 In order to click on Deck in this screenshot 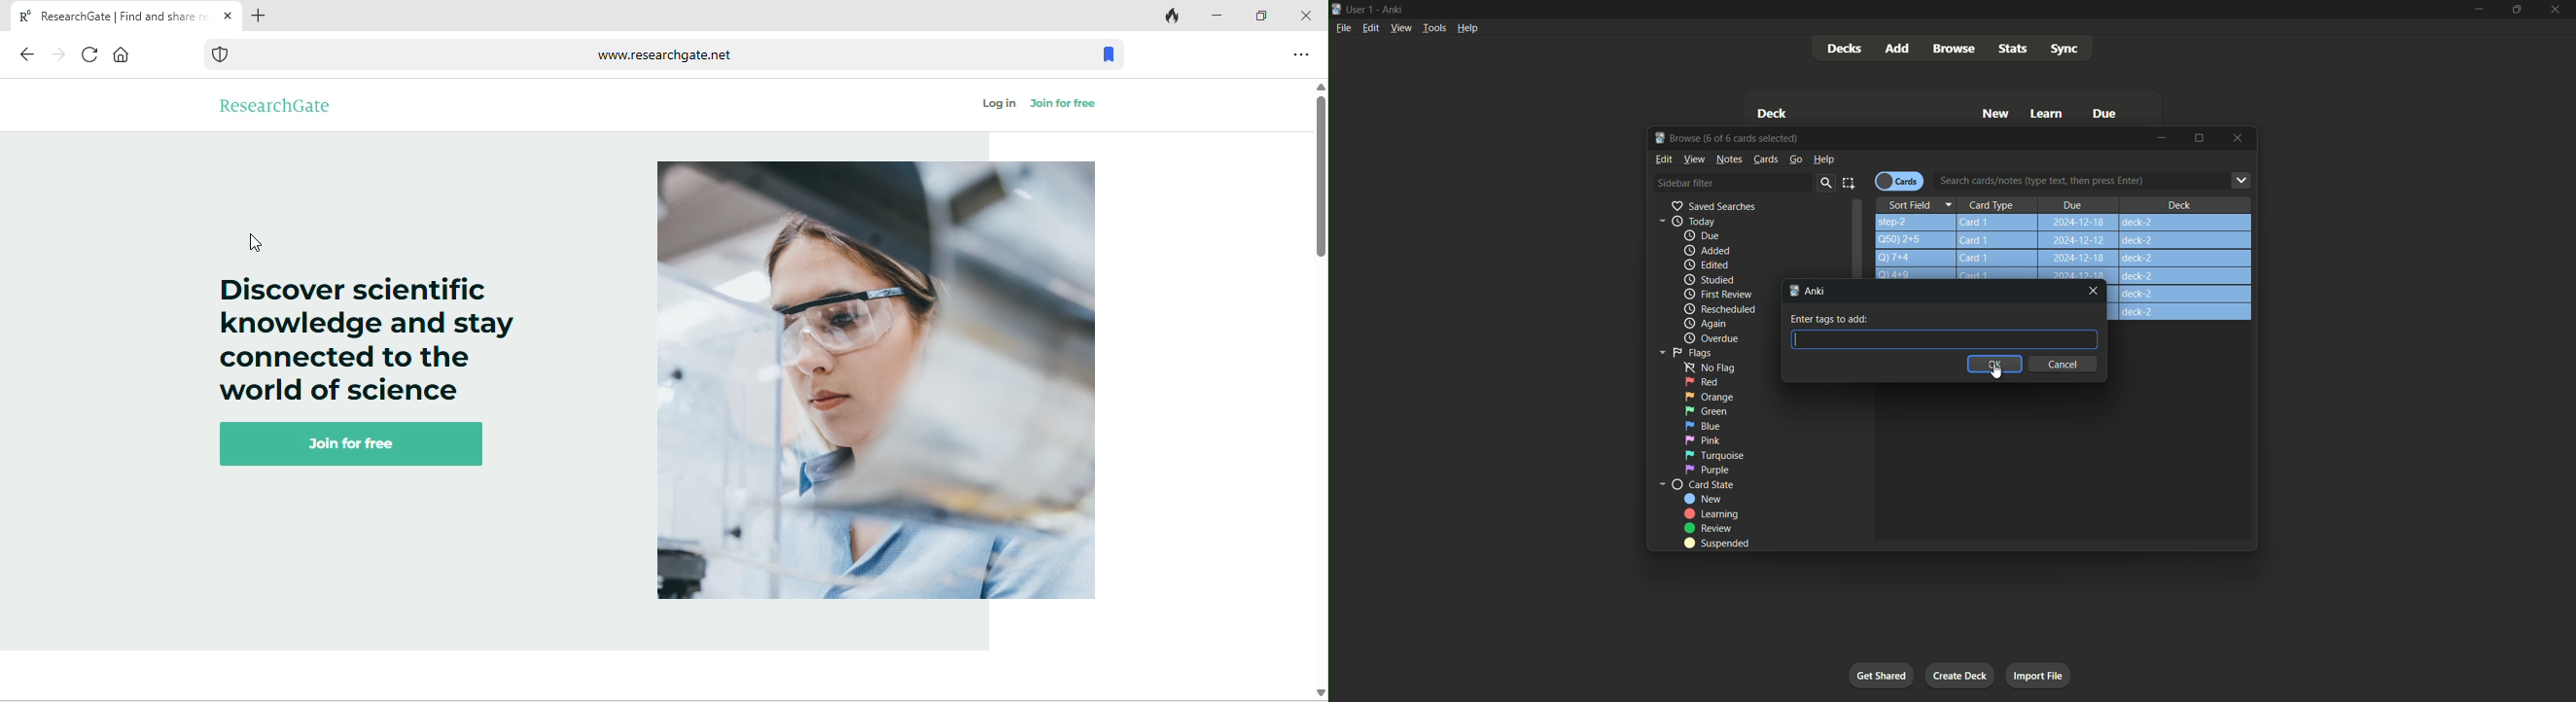, I will do `click(1774, 113)`.